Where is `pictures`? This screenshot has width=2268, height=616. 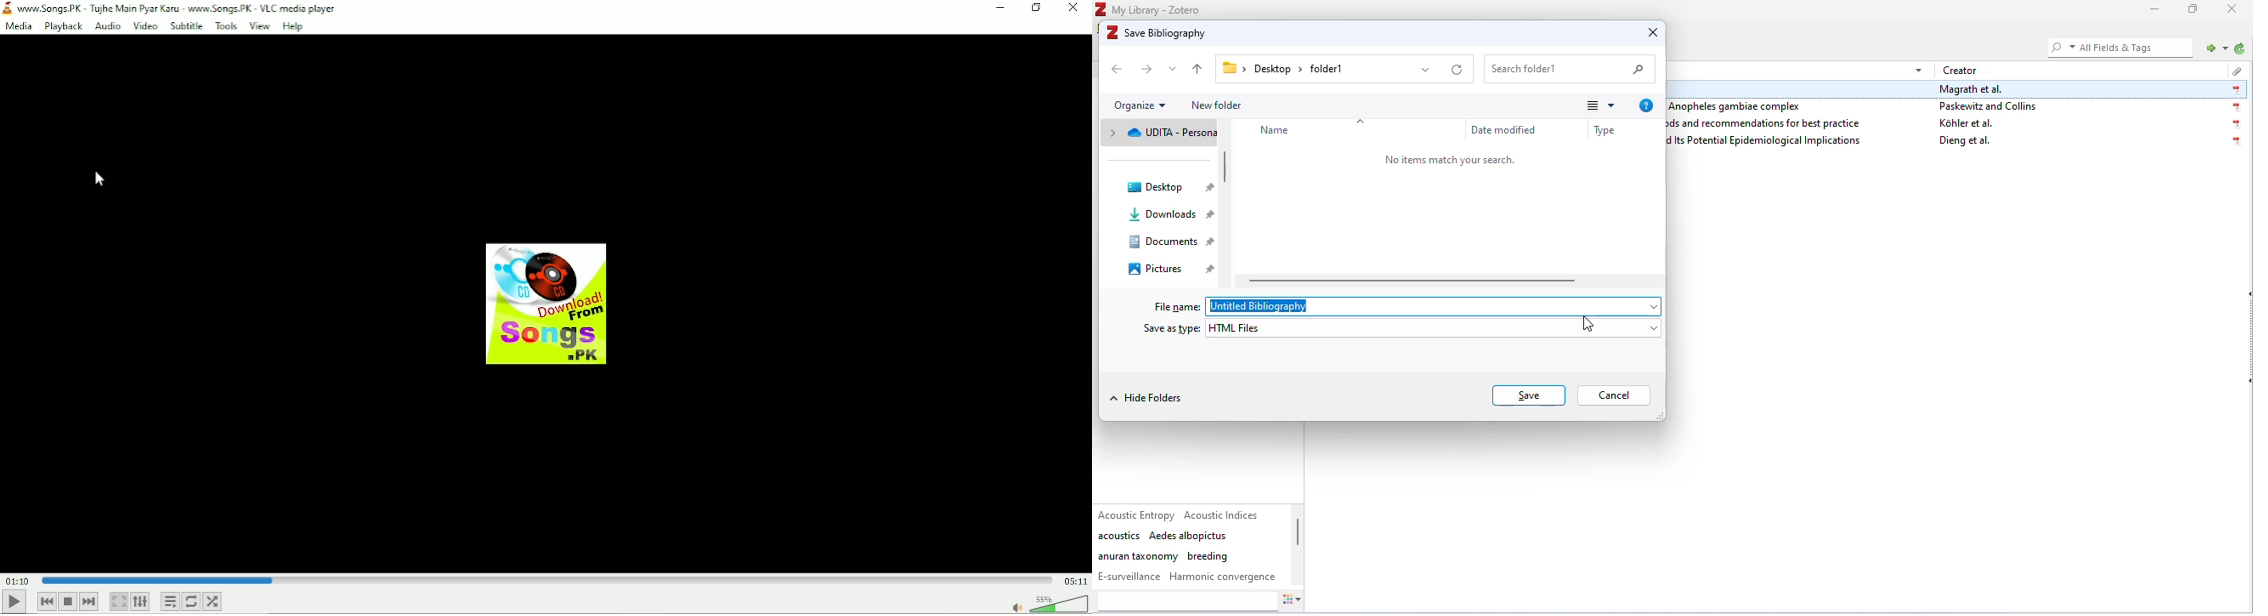 pictures is located at coordinates (1169, 268).